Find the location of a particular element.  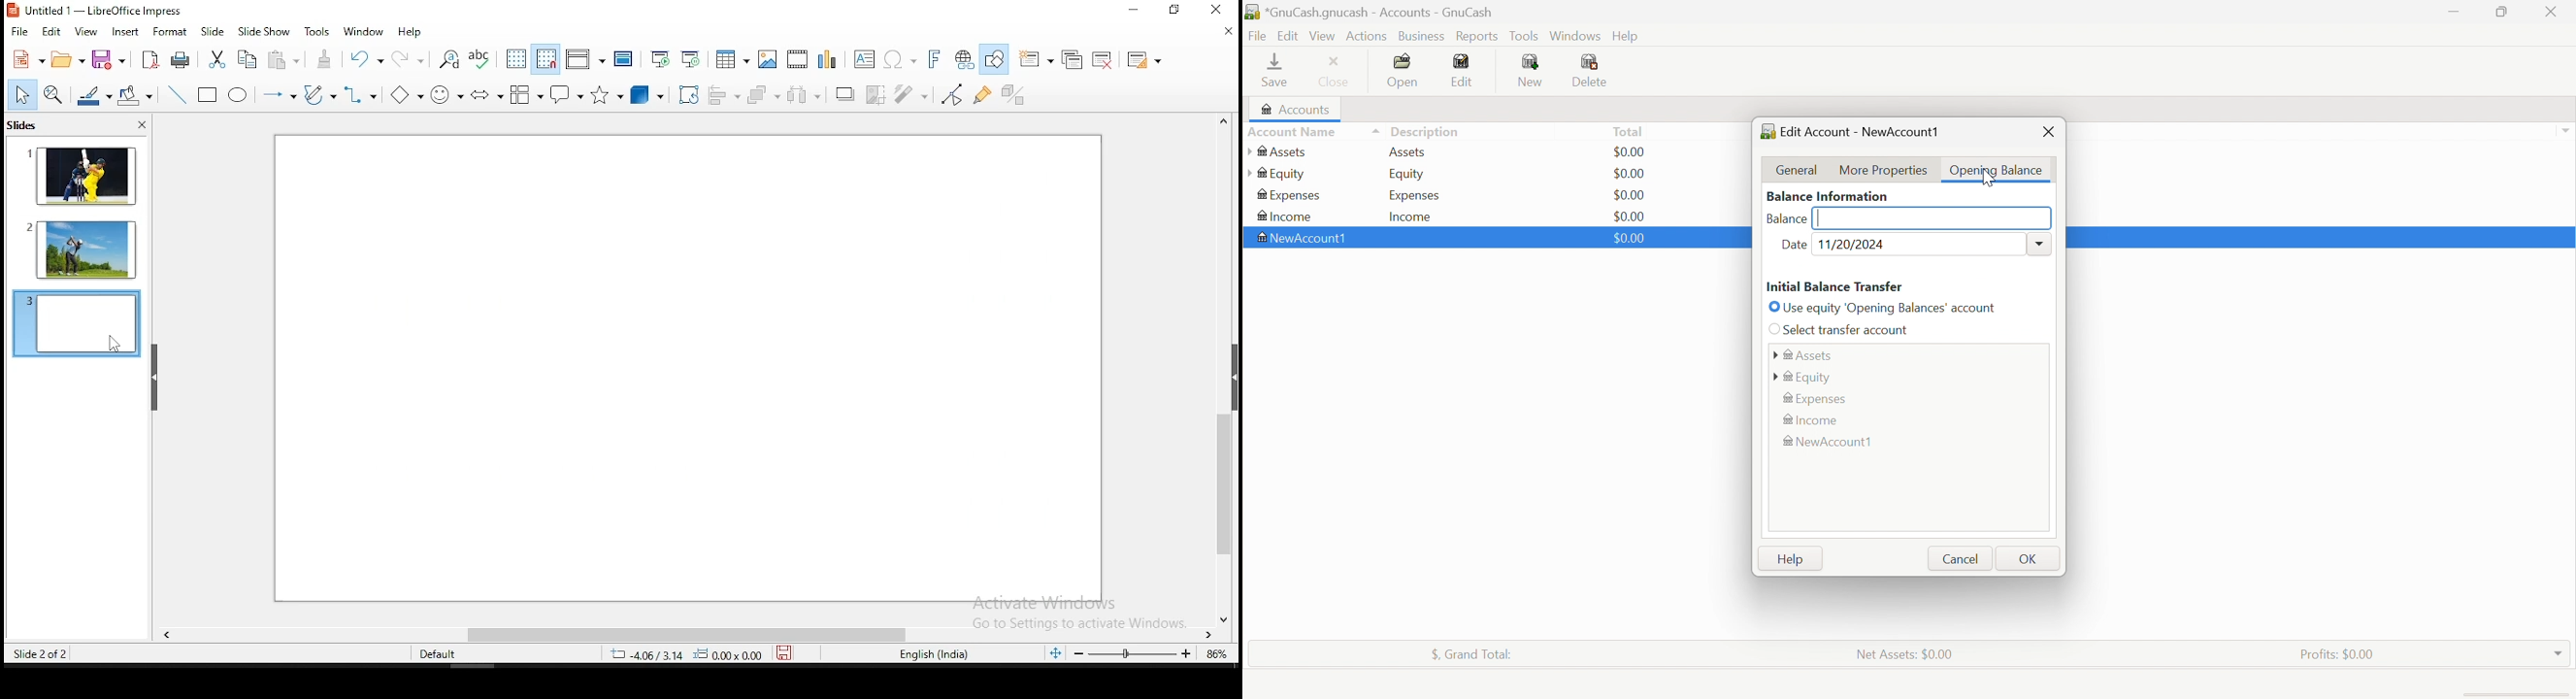

Balance Information is located at coordinates (1829, 195).